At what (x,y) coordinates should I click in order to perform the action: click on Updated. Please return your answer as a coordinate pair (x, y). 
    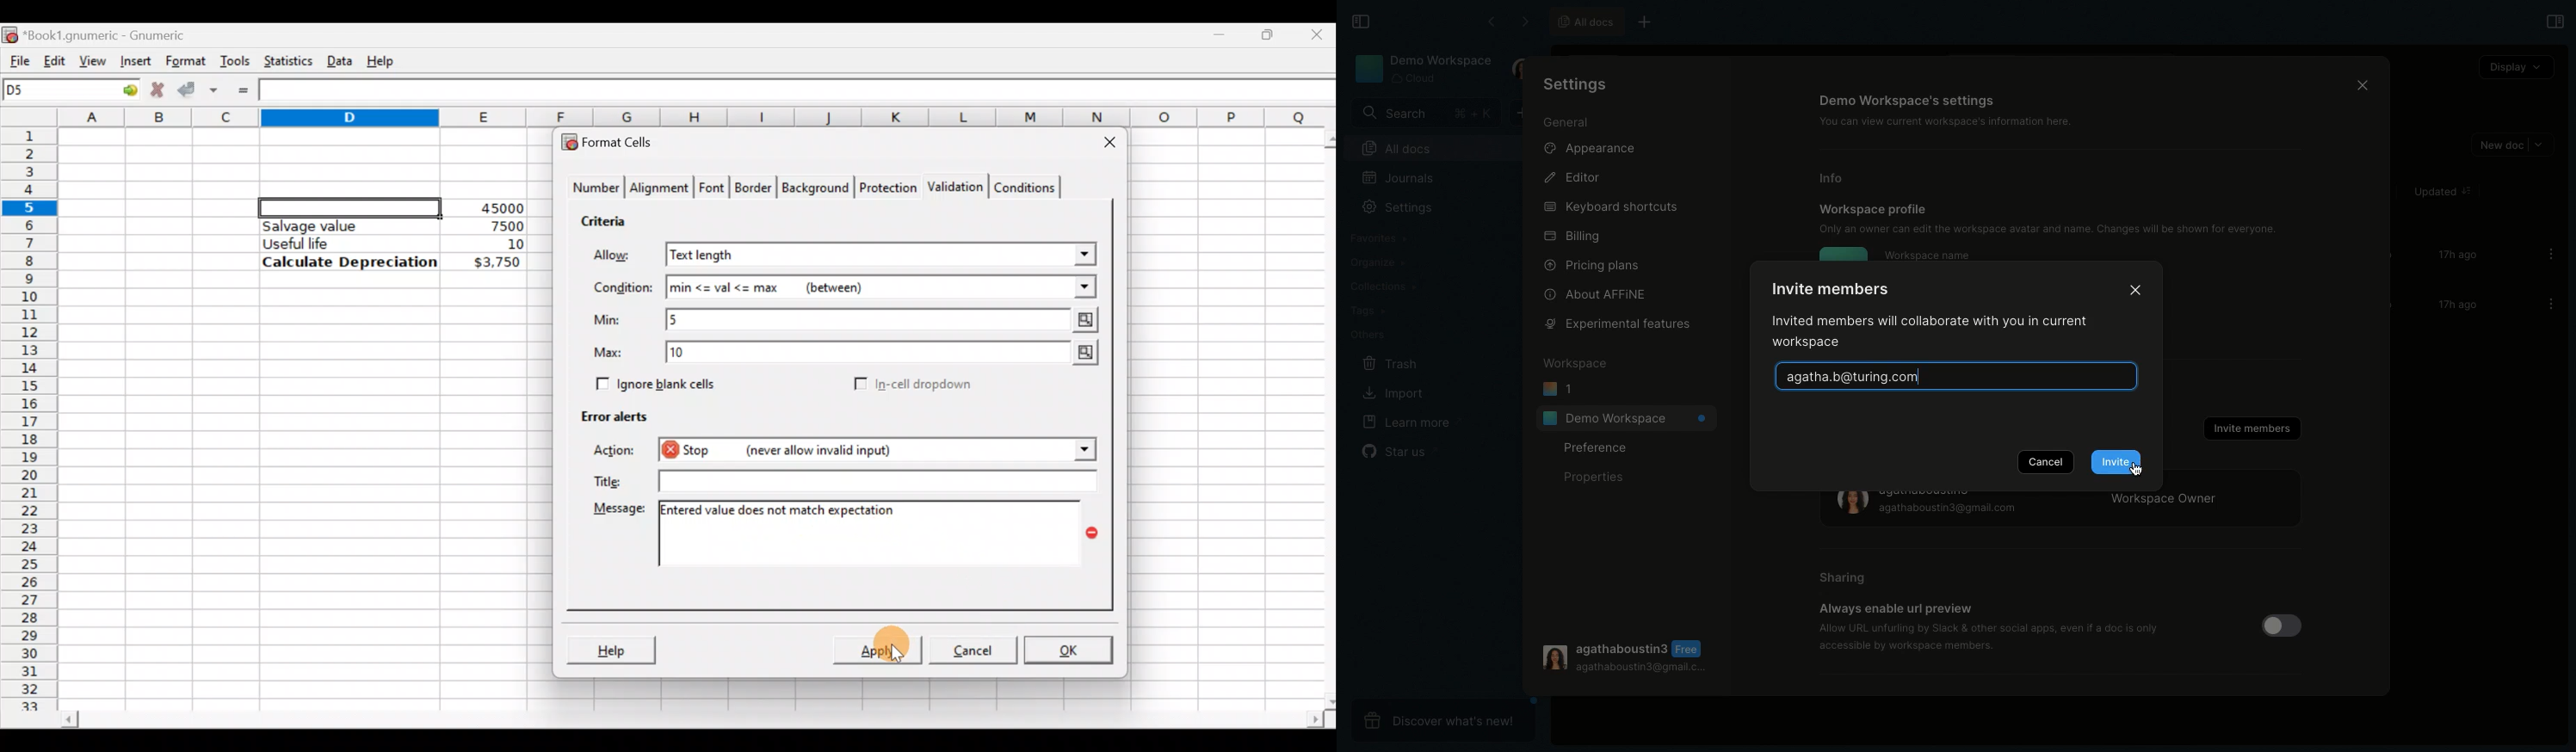
    Looking at the image, I should click on (2440, 192).